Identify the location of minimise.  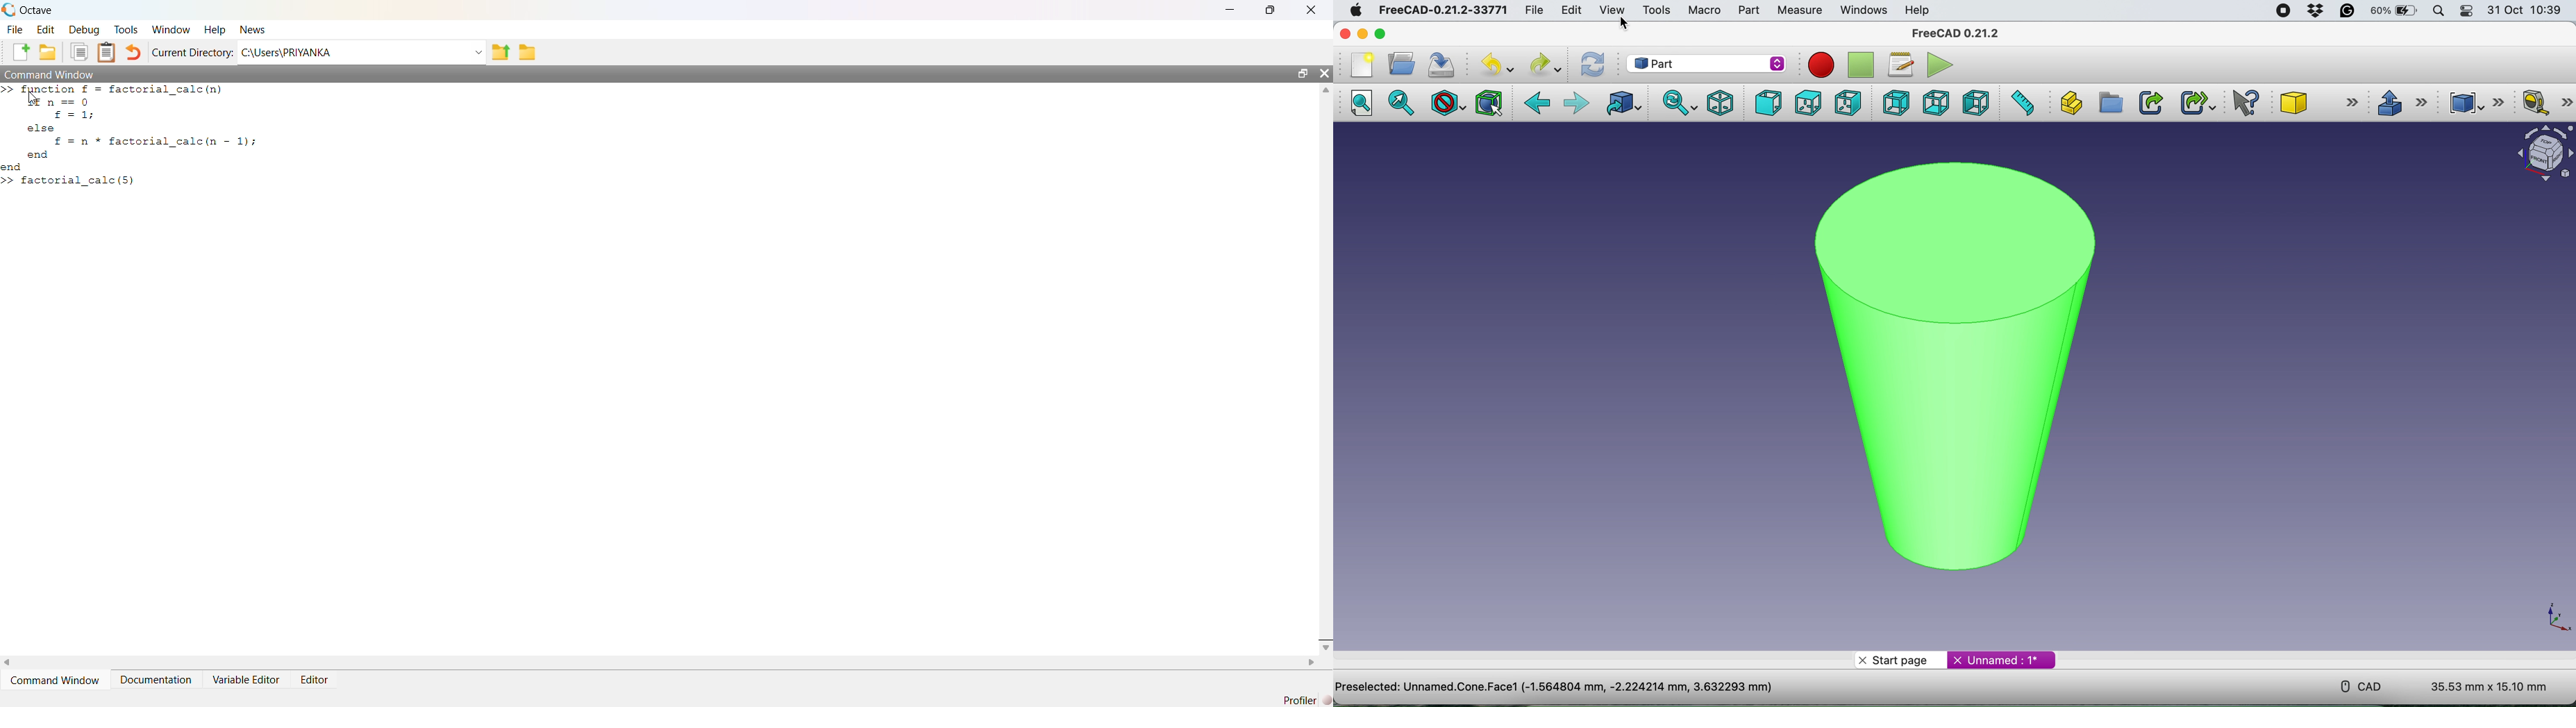
(1365, 33).